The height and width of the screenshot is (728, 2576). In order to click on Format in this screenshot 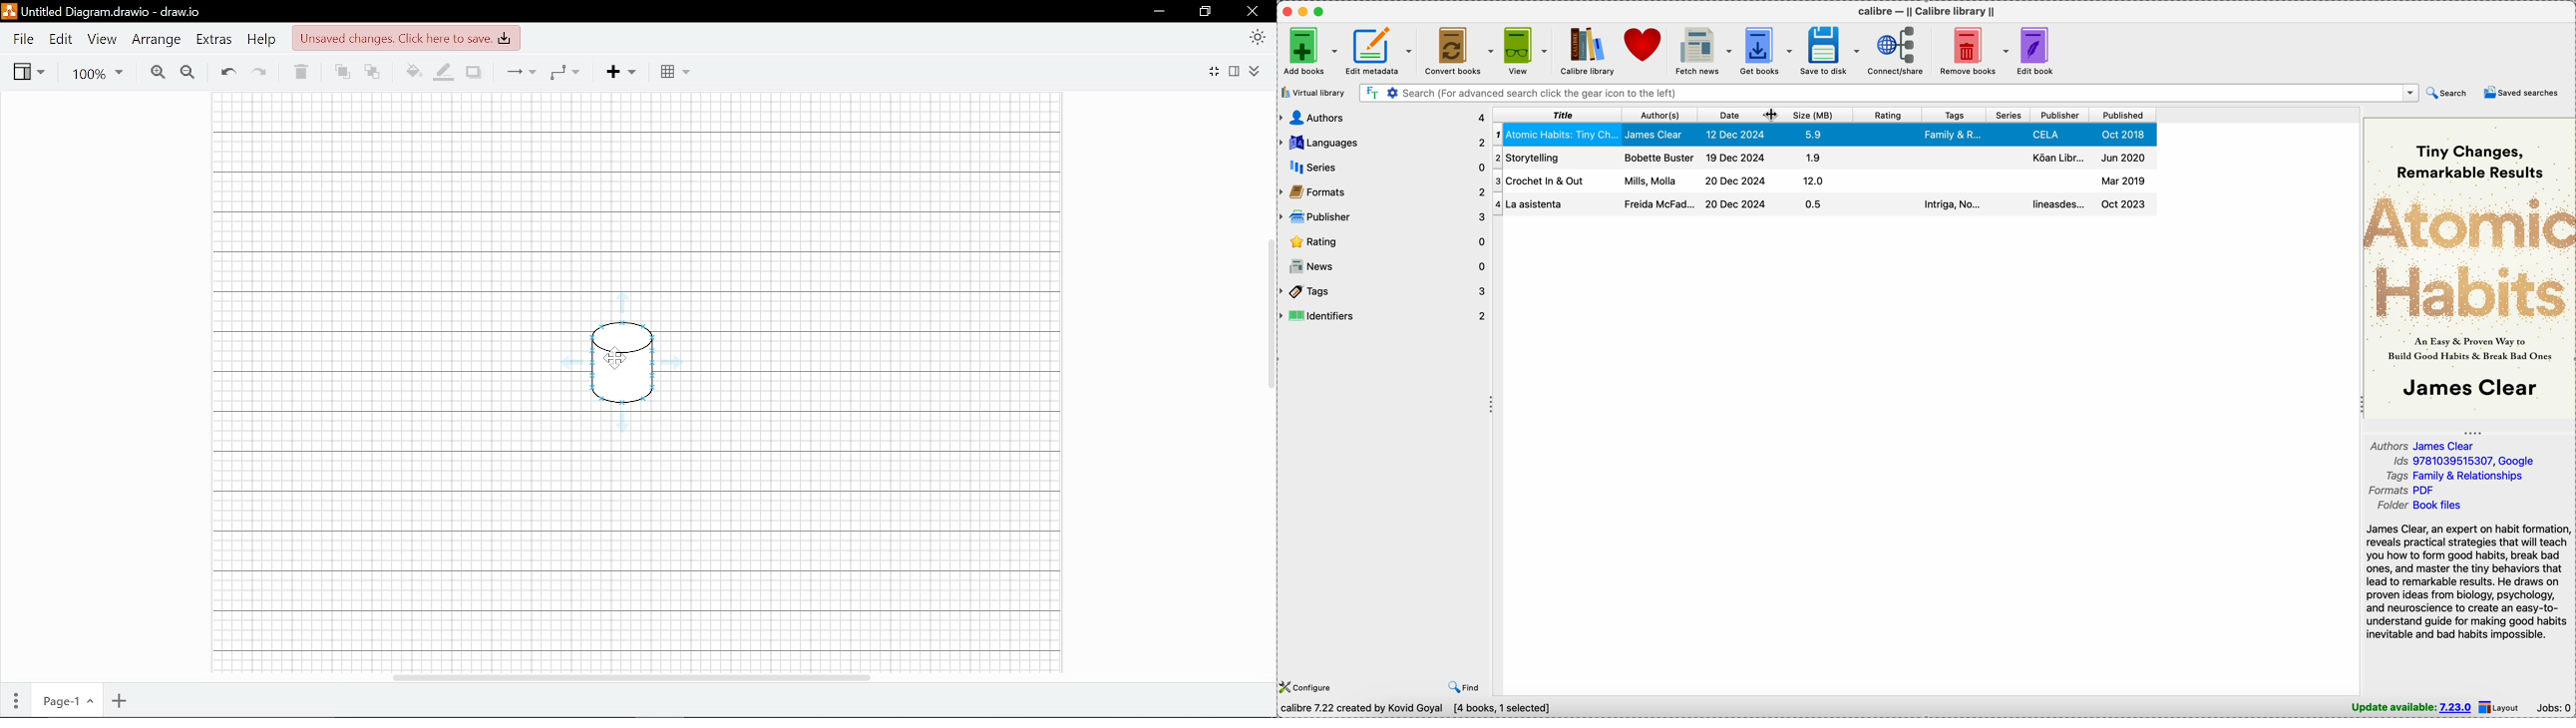, I will do `click(1235, 71)`.